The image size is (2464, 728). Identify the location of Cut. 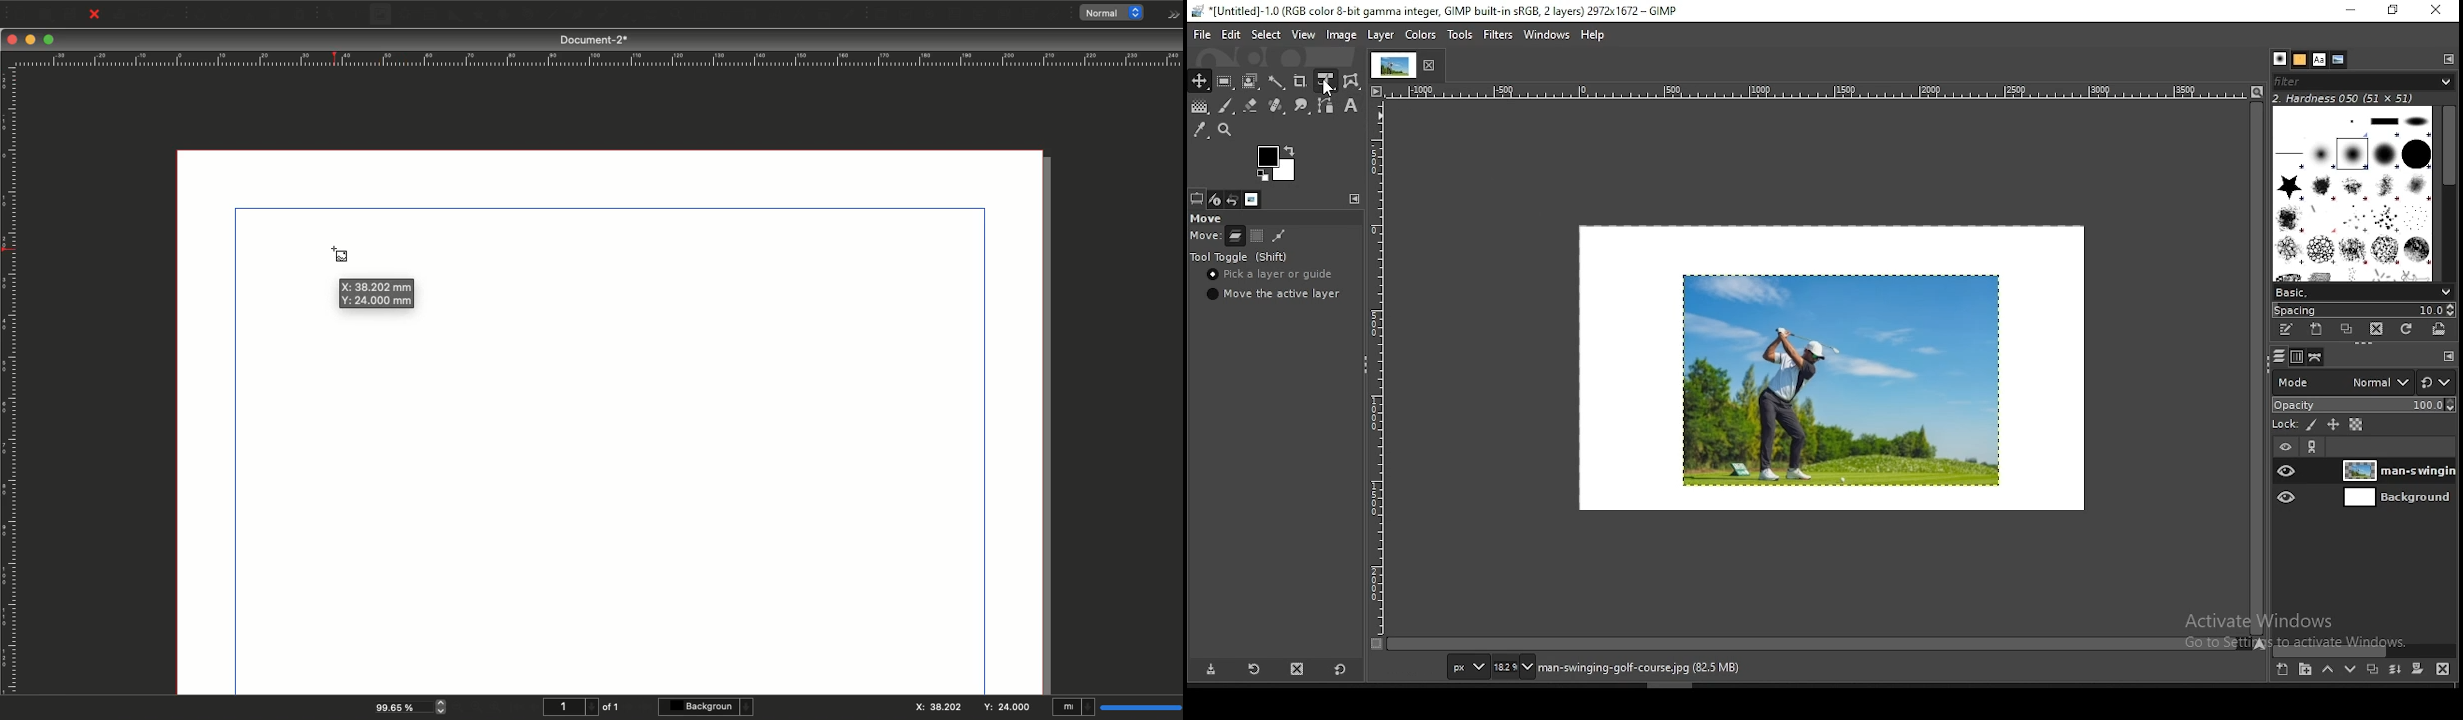
(250, 15).